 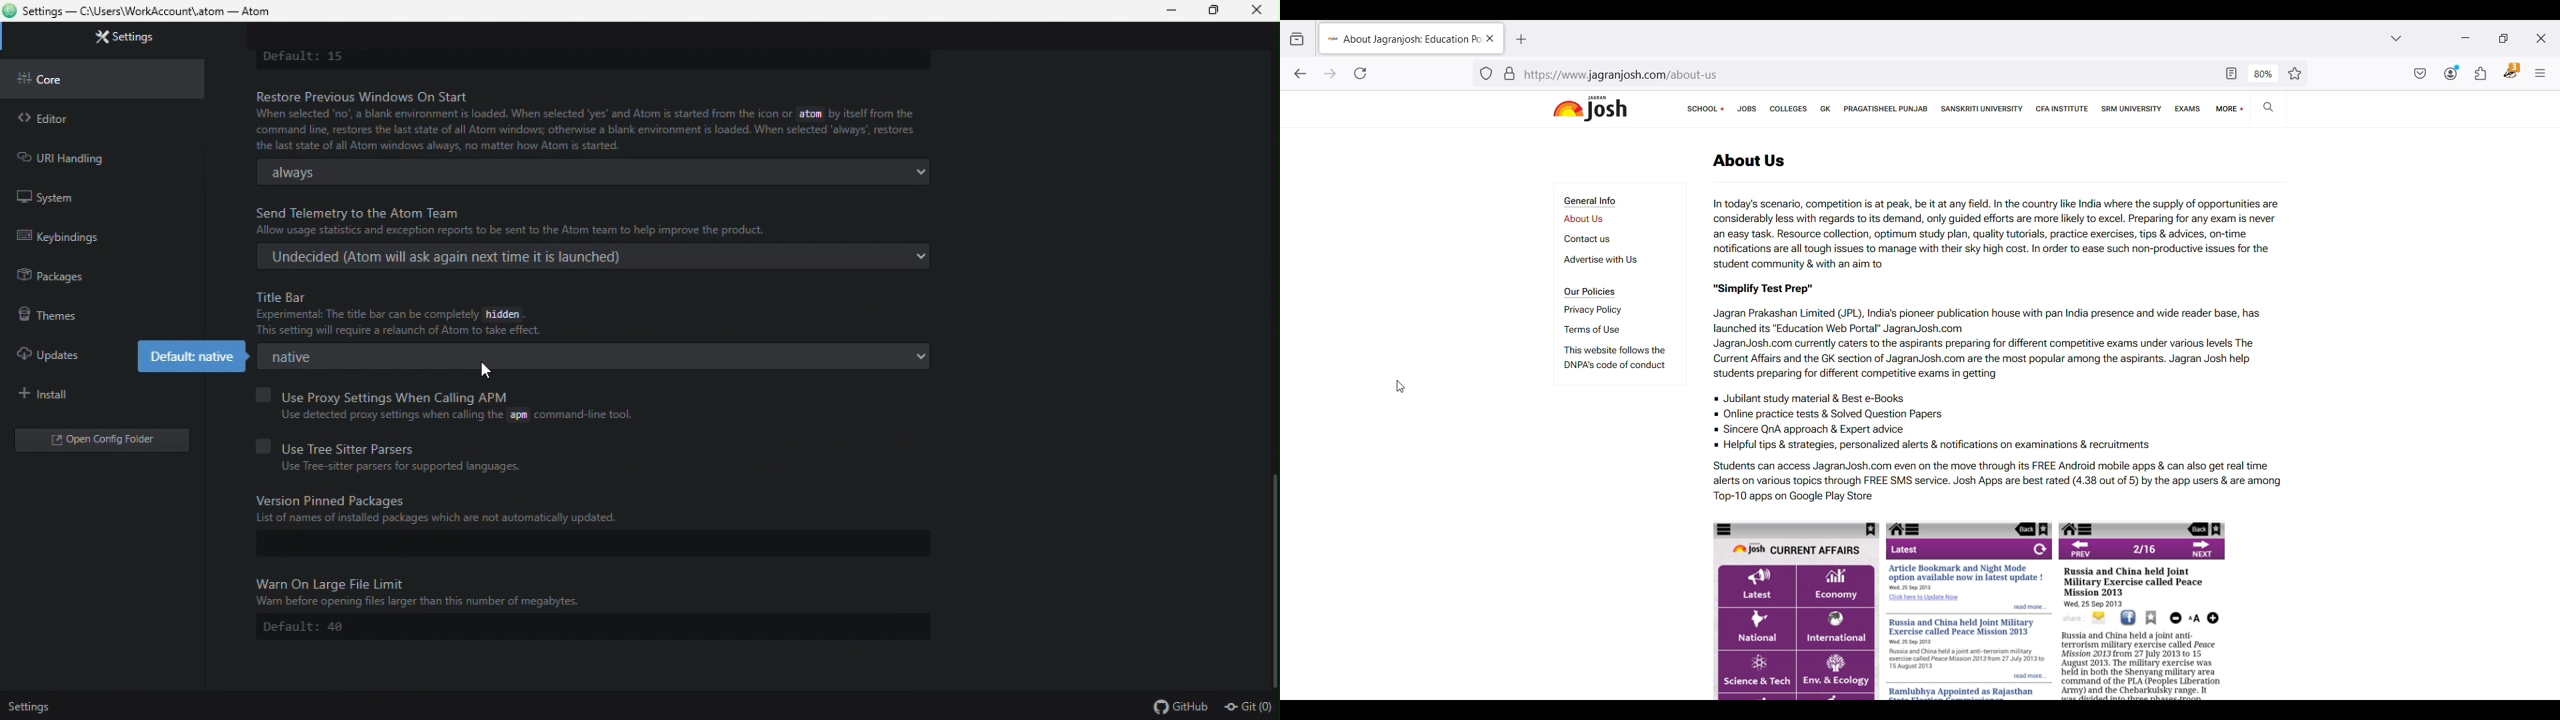 What do you see at coordinates (1587, 239) in the screenshot?
I see `Contact us page` at bounding box center [1587, 239].